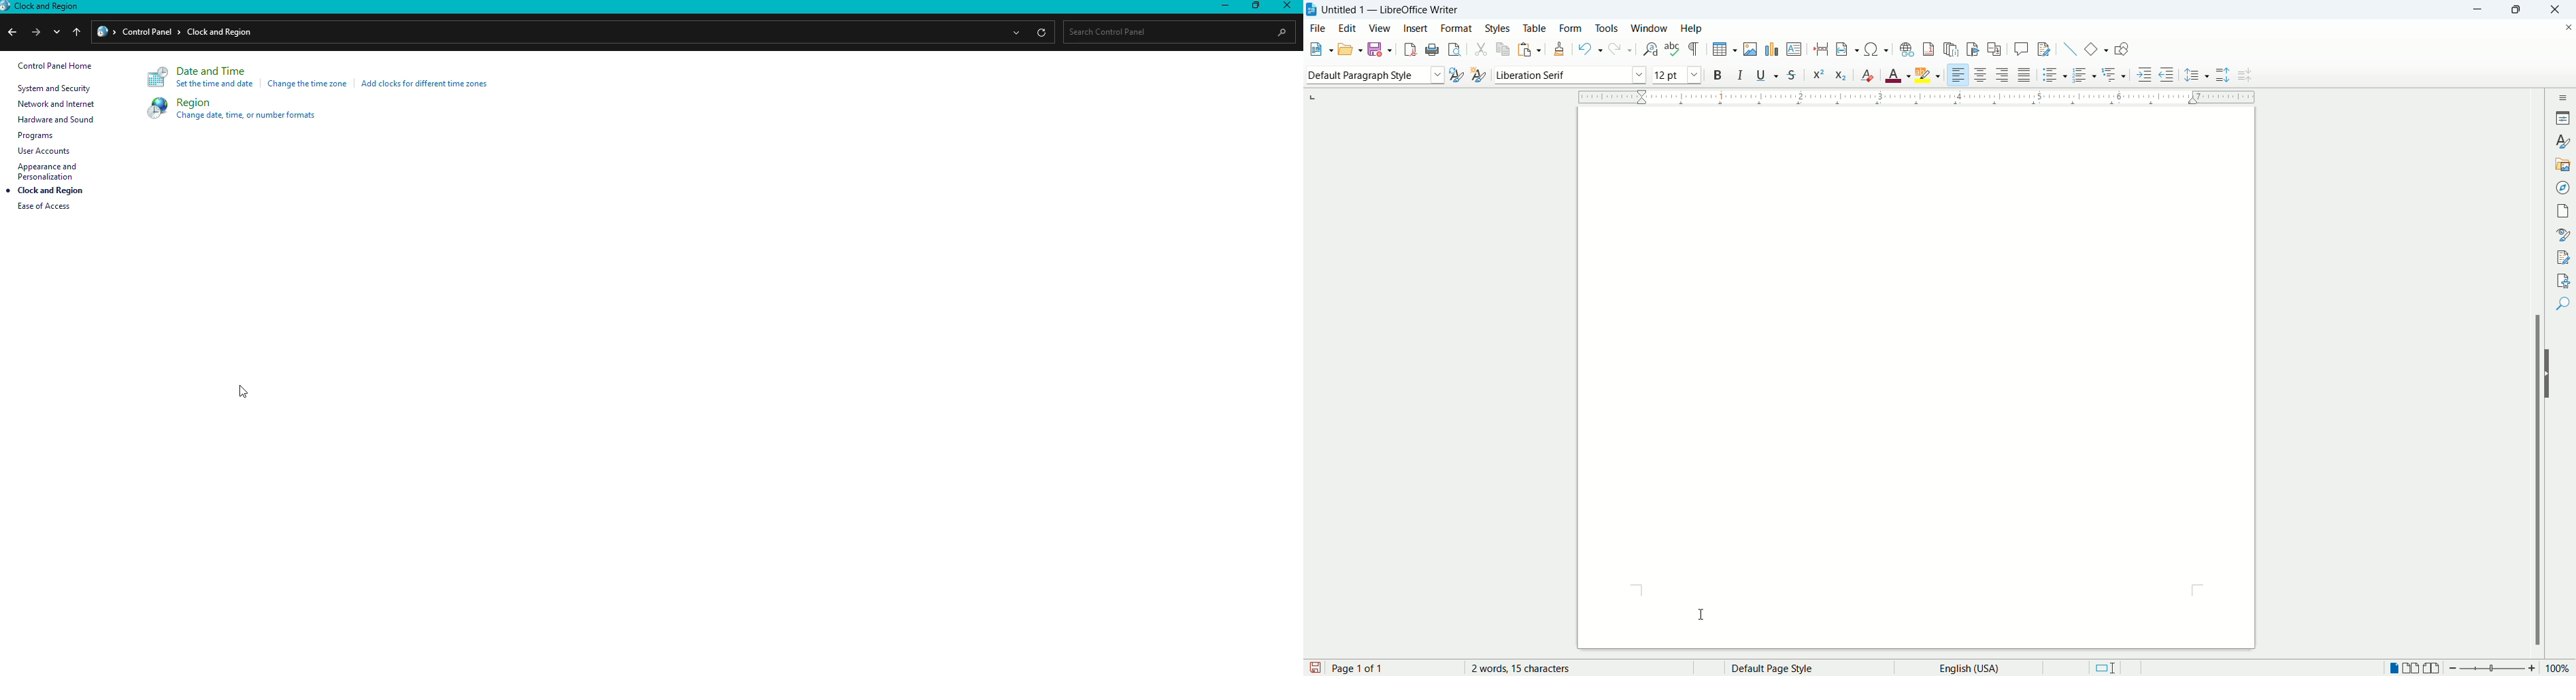 The image size is (2576, 700). Describe the element at coordinates (1649, 49) in the screenshot. I see `find and replace` at that location.